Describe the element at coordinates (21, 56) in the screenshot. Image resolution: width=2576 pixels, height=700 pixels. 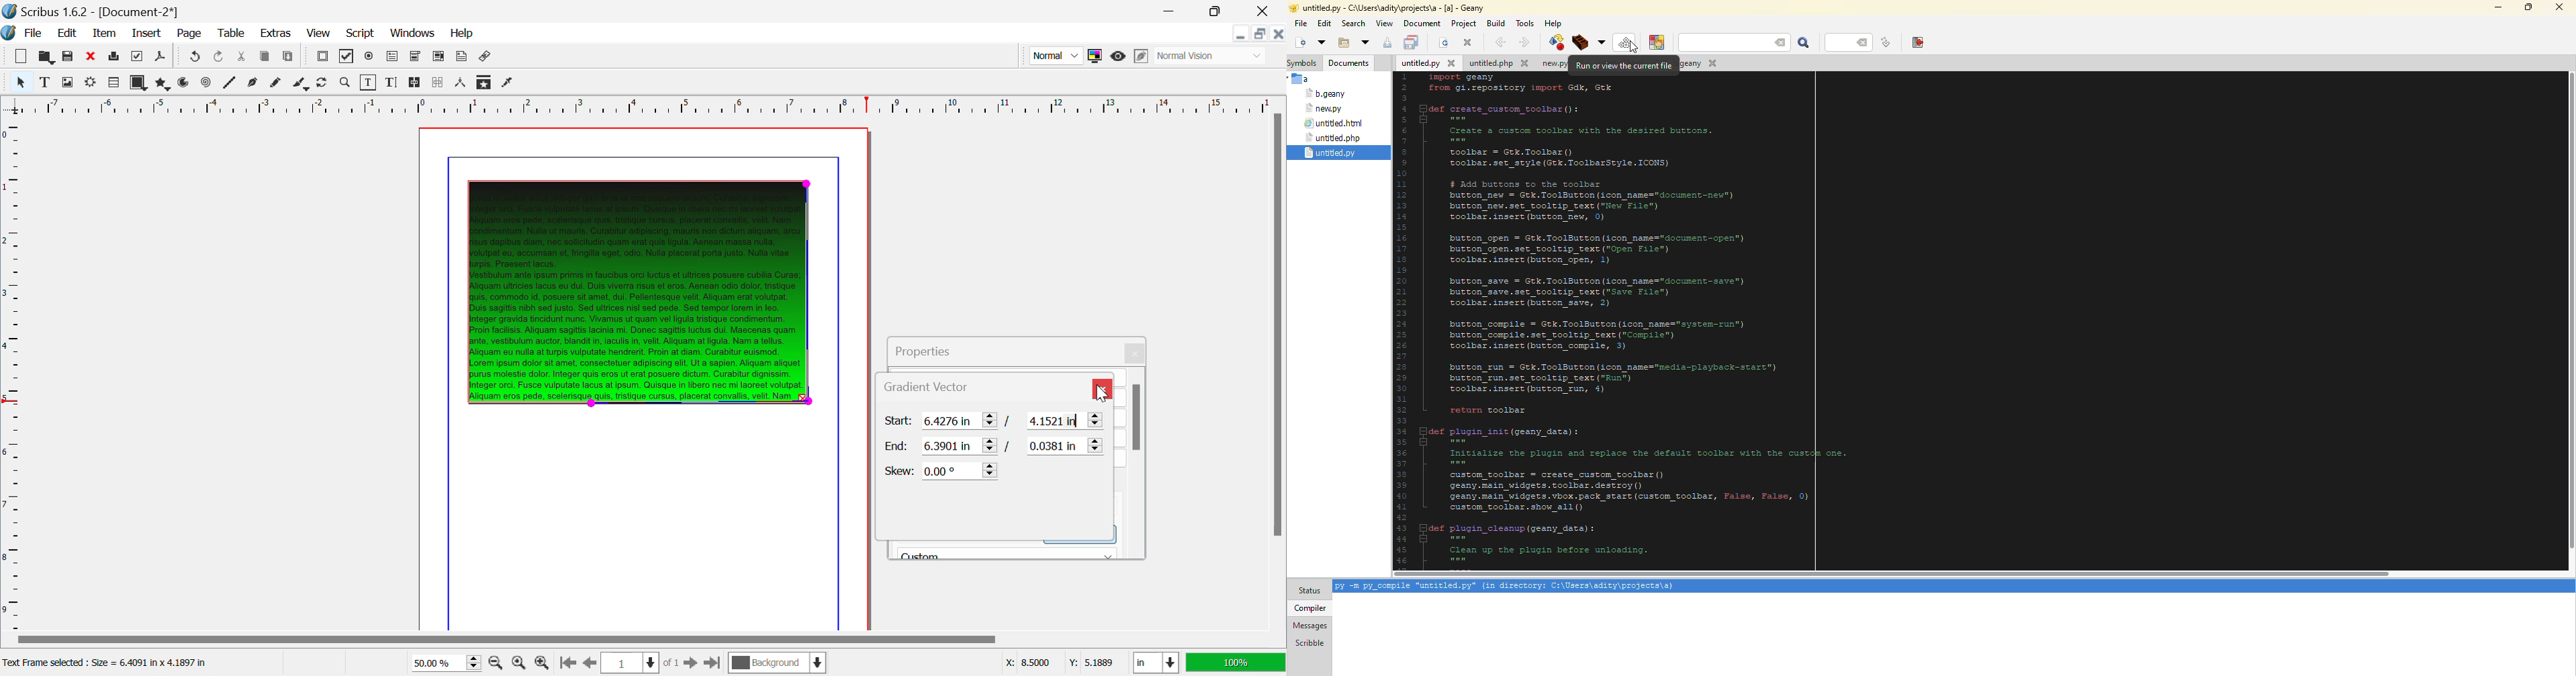
I see `New` at that location.